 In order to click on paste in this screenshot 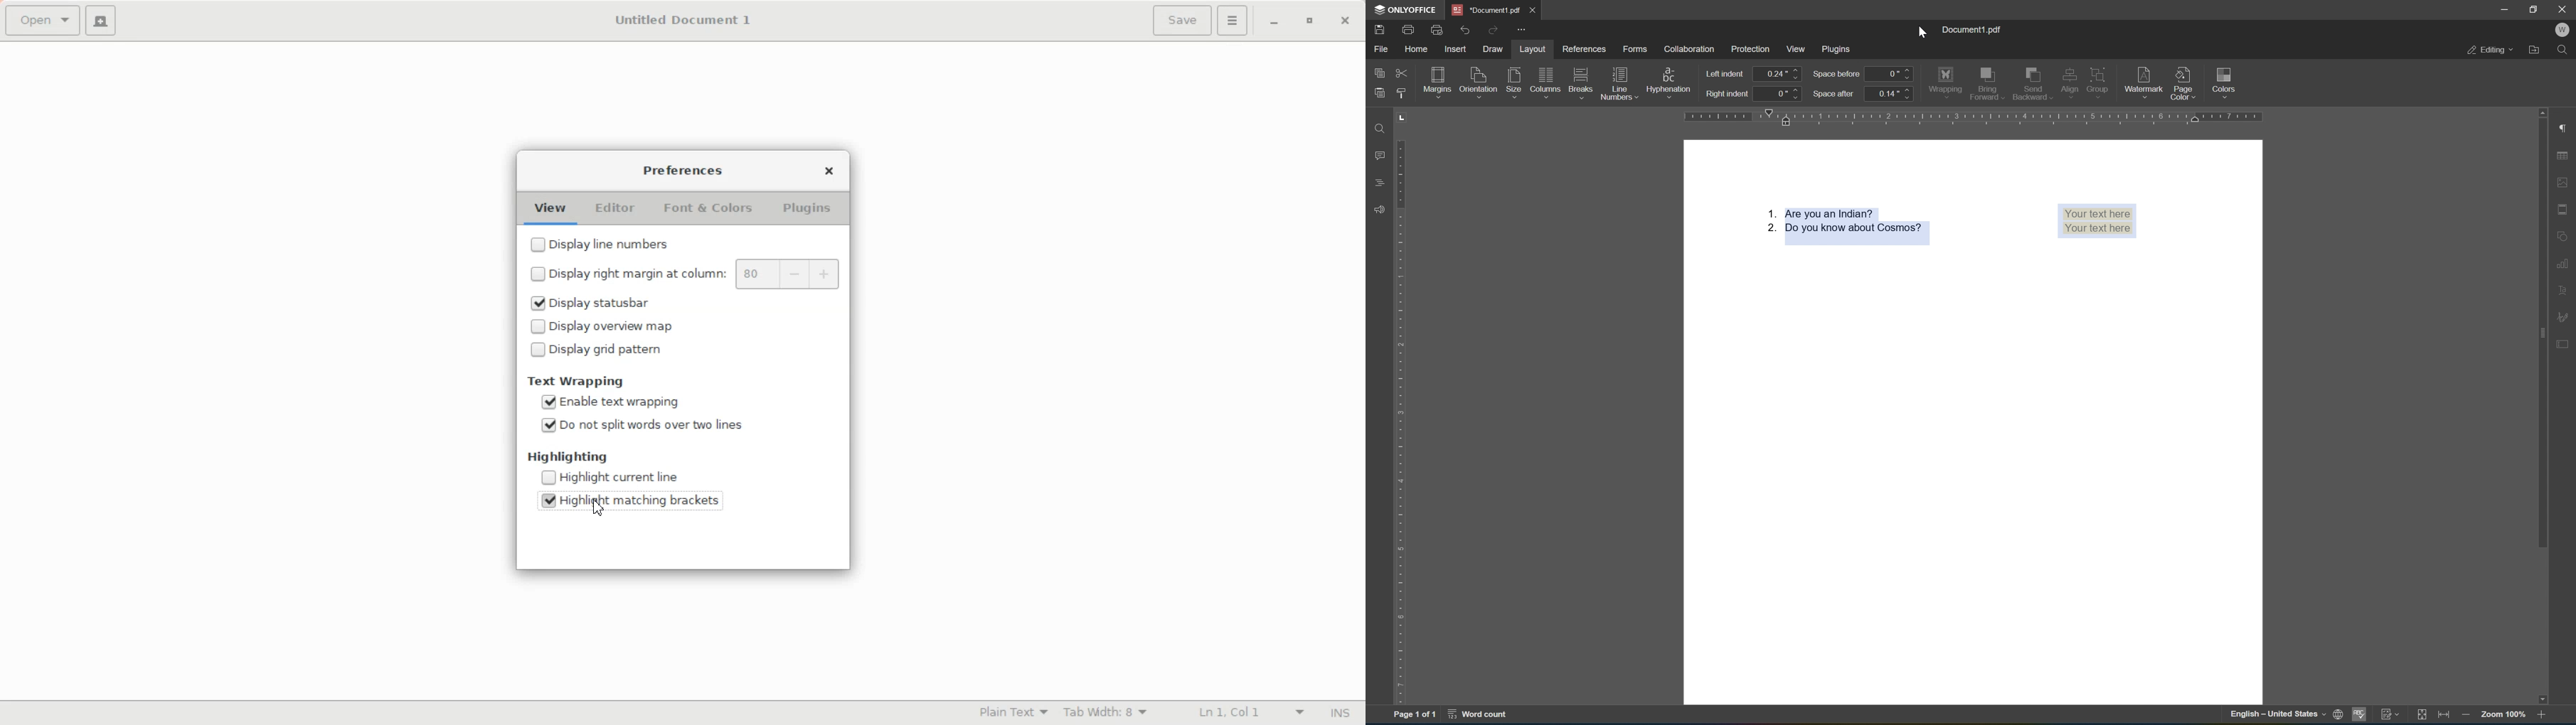, I will do `click(1381, 92)`.